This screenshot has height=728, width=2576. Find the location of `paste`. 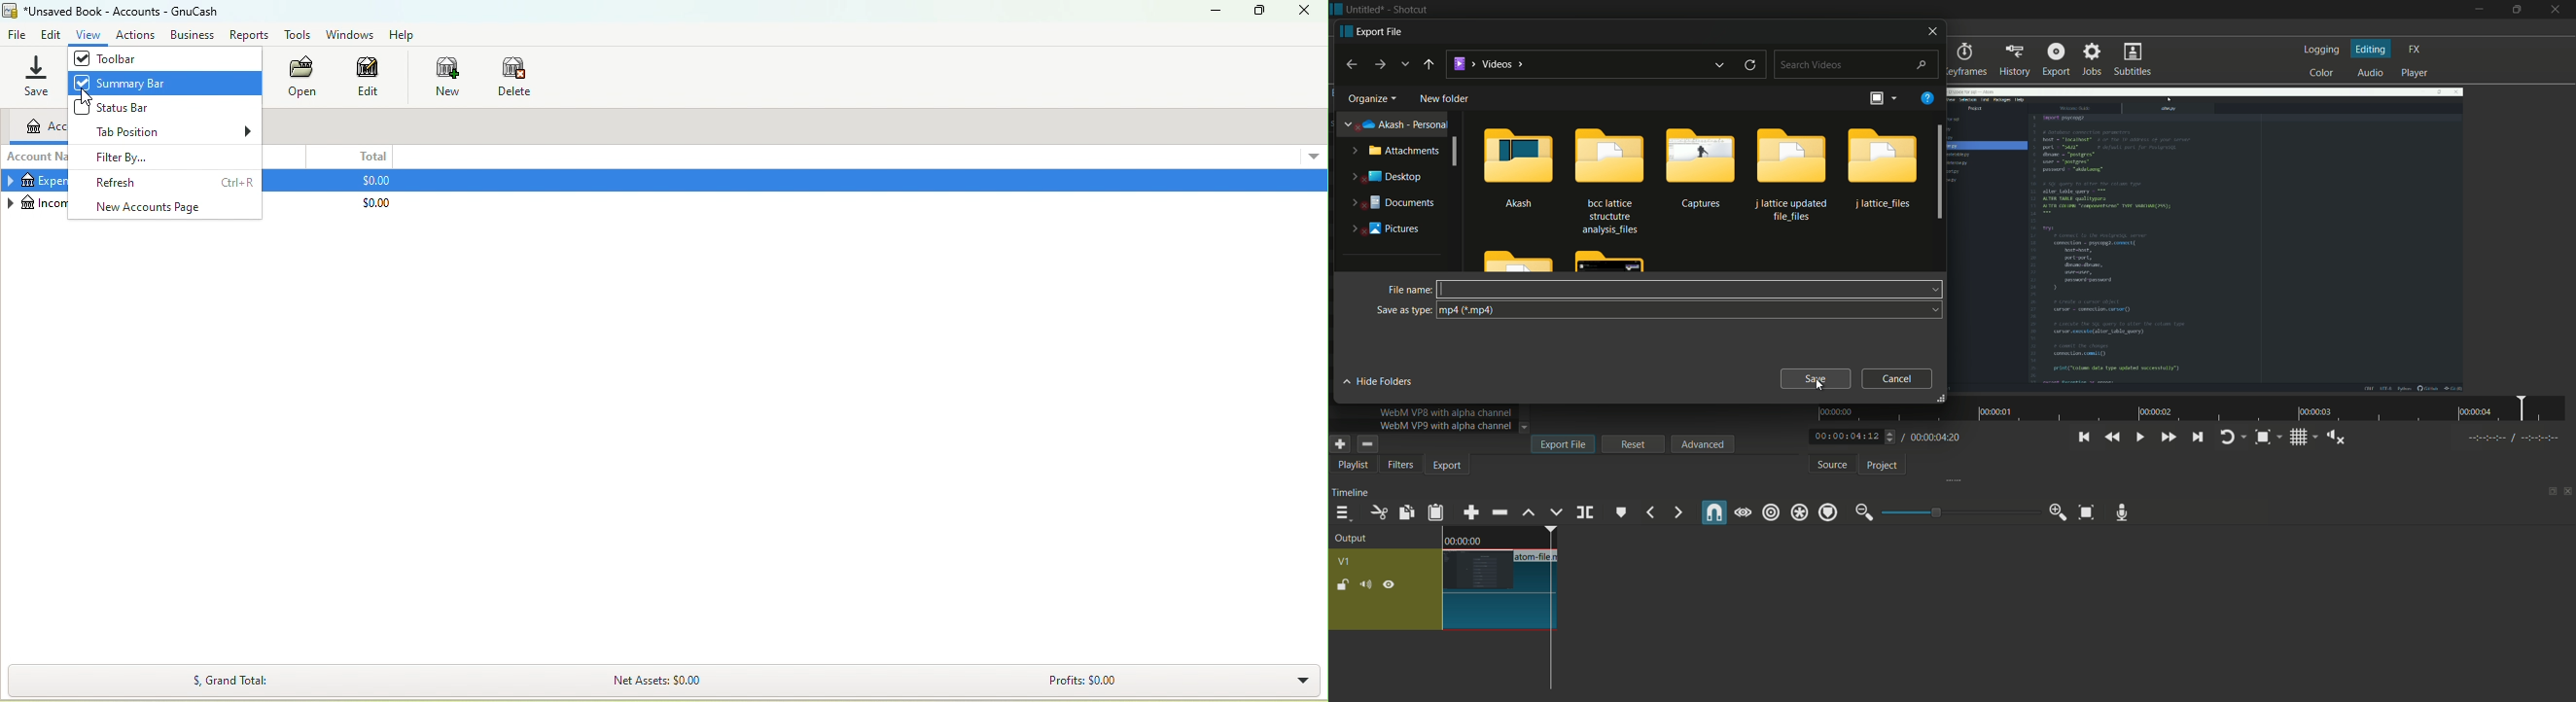

paste is located at coordinates (1437, 514).